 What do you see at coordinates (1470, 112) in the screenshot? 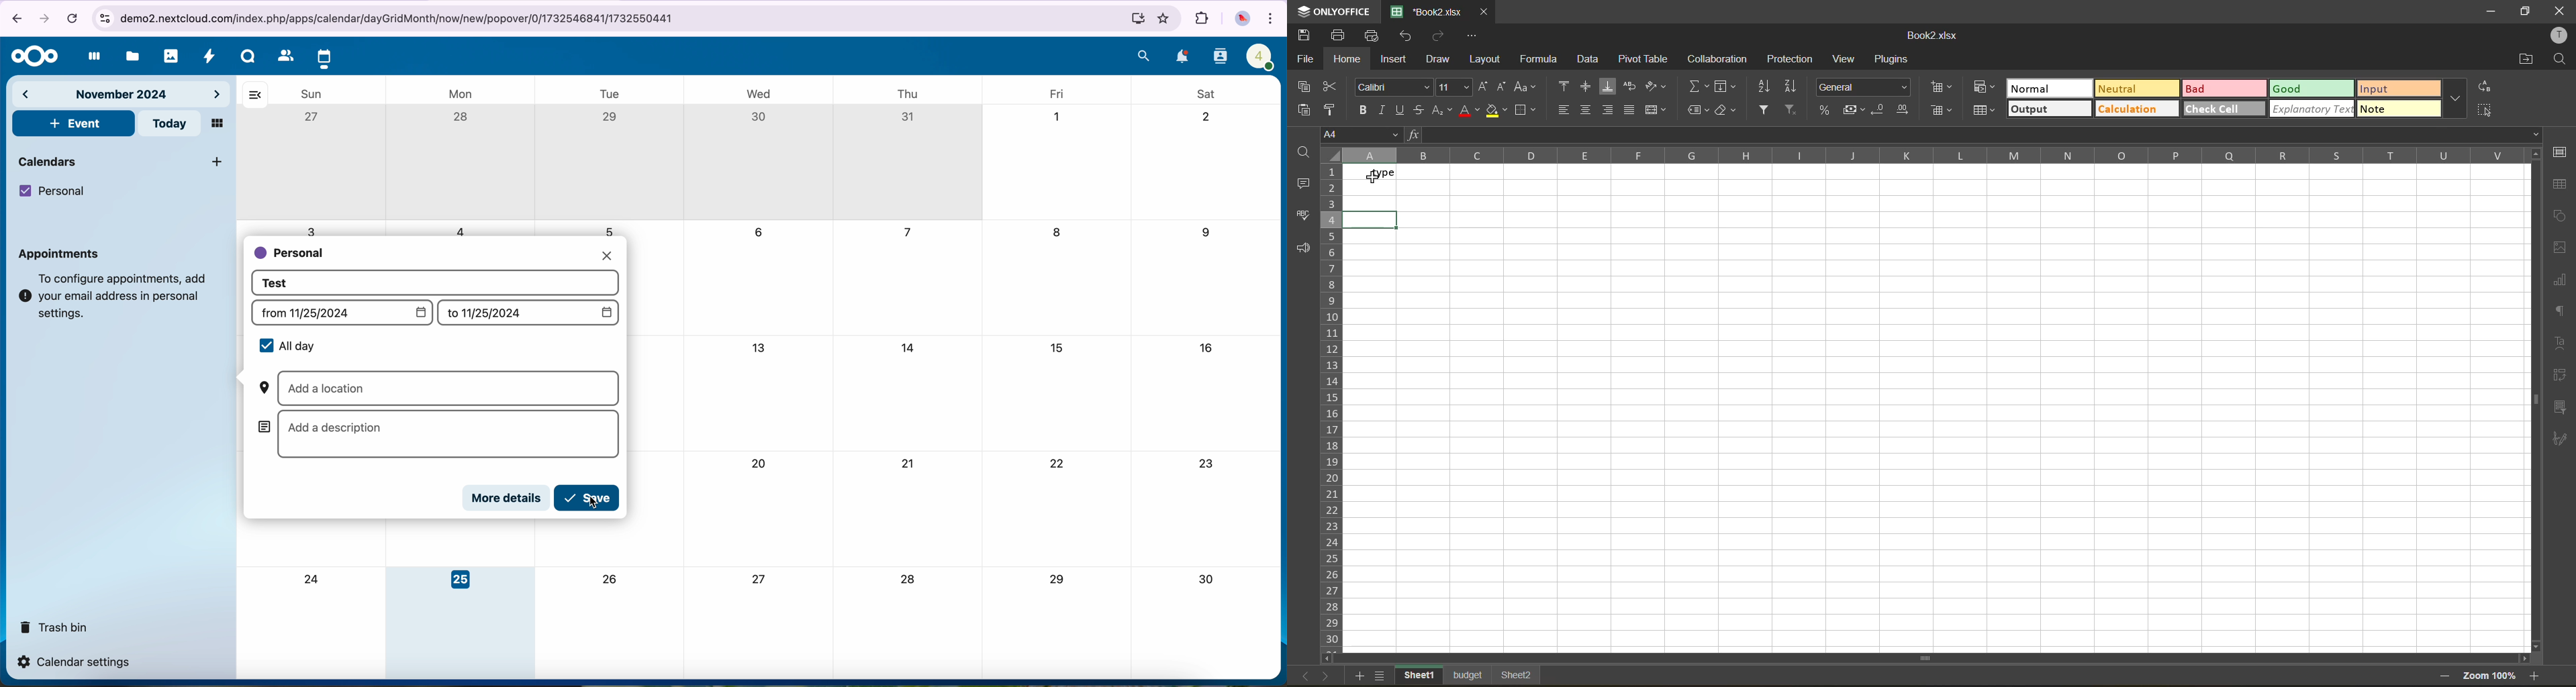
I see `font color` at bounding box center [1470, 112].